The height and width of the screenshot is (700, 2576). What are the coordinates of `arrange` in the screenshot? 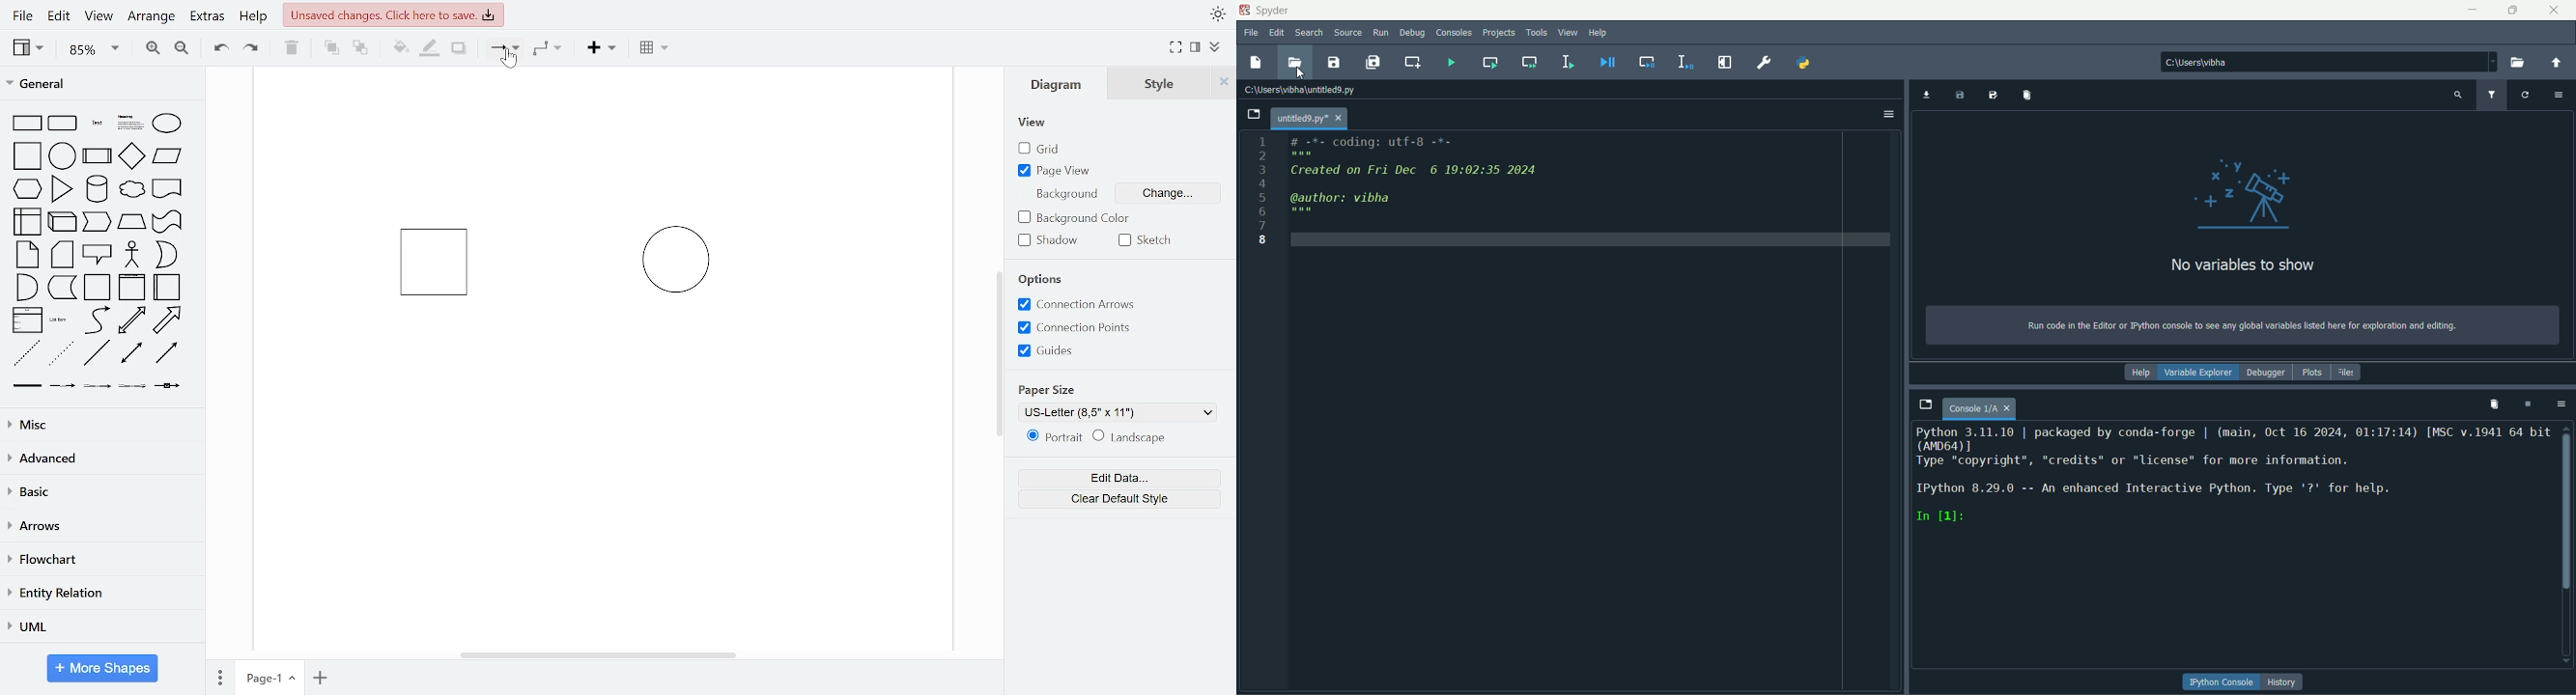 It's located at (152, 17).